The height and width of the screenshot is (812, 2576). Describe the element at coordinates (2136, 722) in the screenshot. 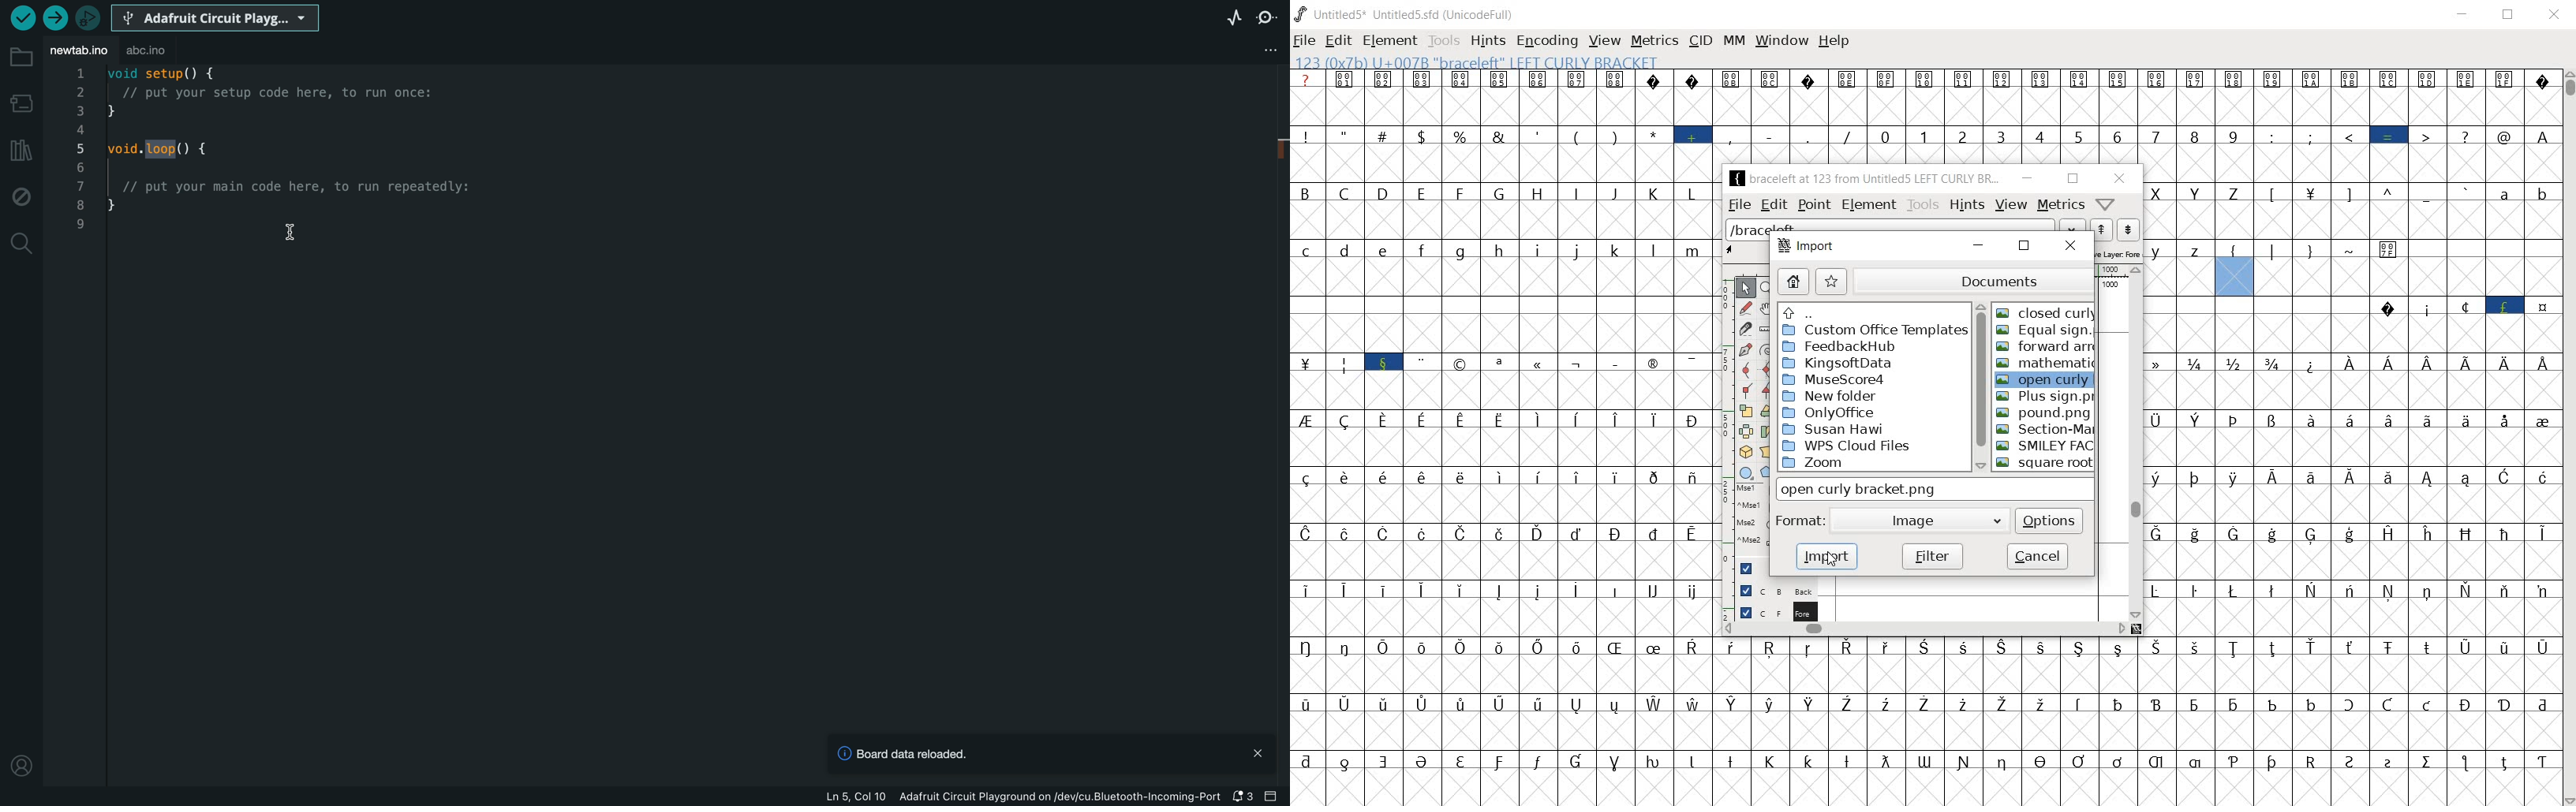

I see `glyph characters` at that location.